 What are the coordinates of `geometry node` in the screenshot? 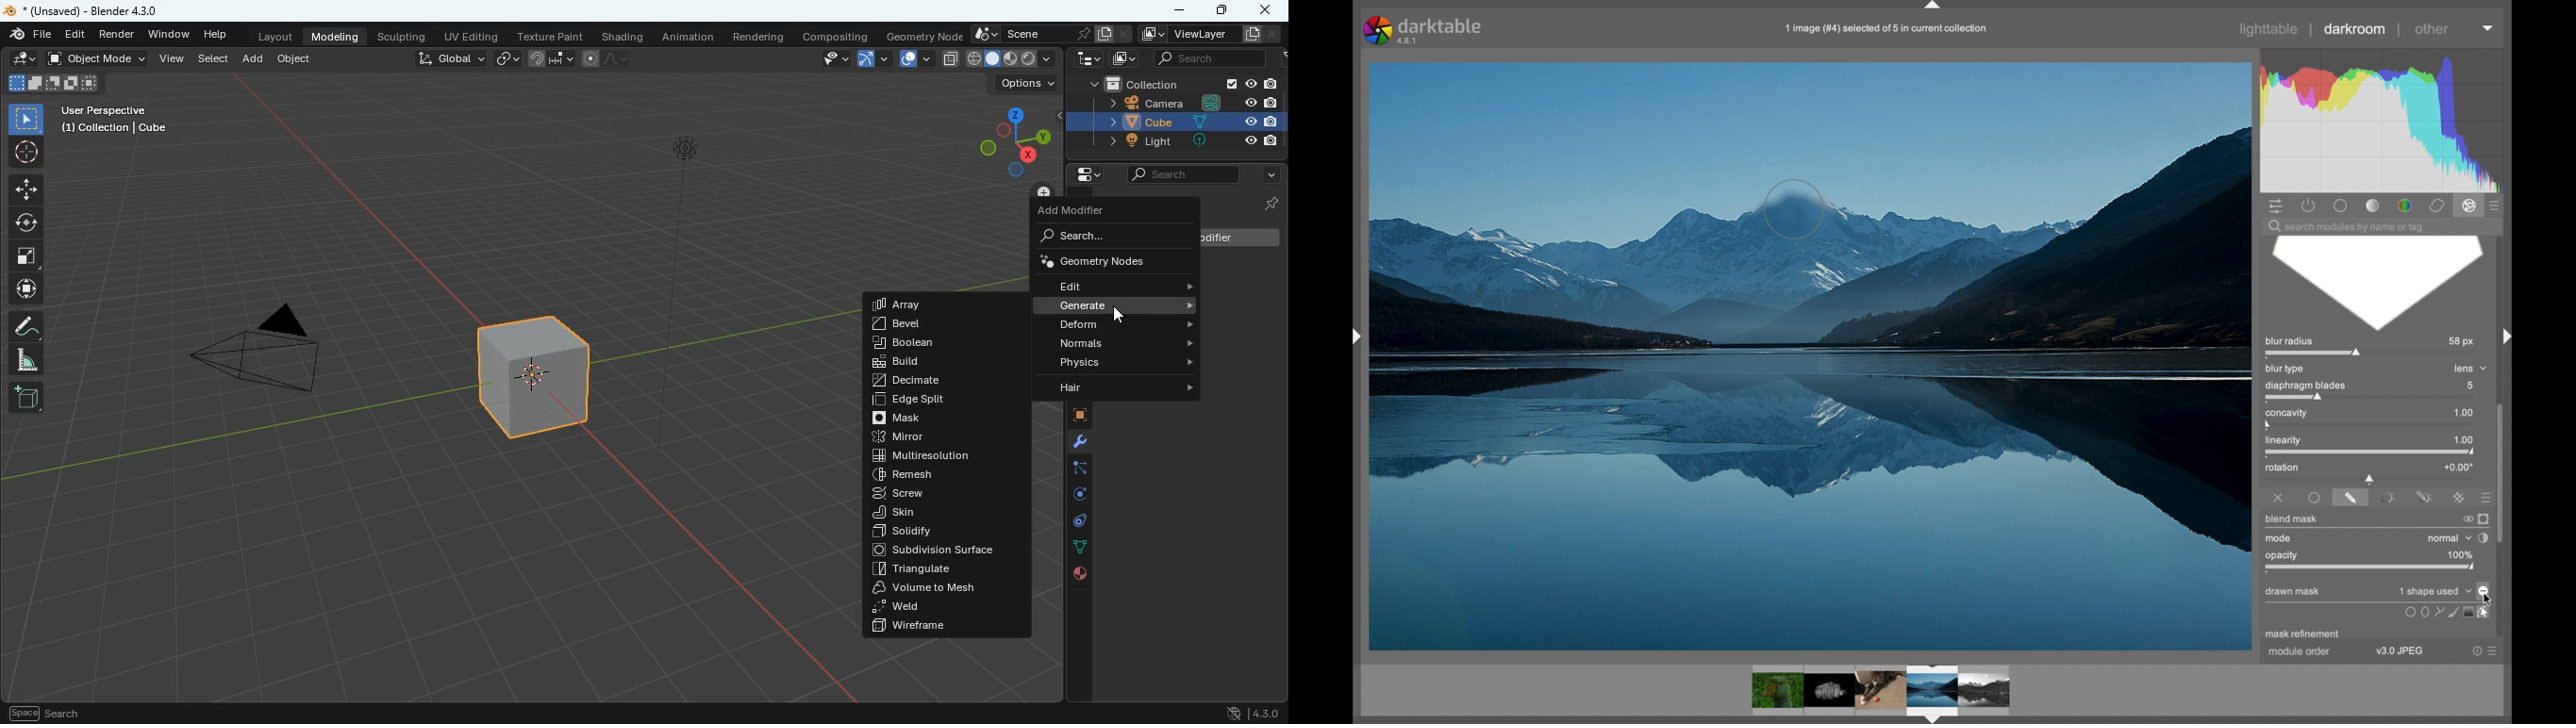 It's located at (919, 35).